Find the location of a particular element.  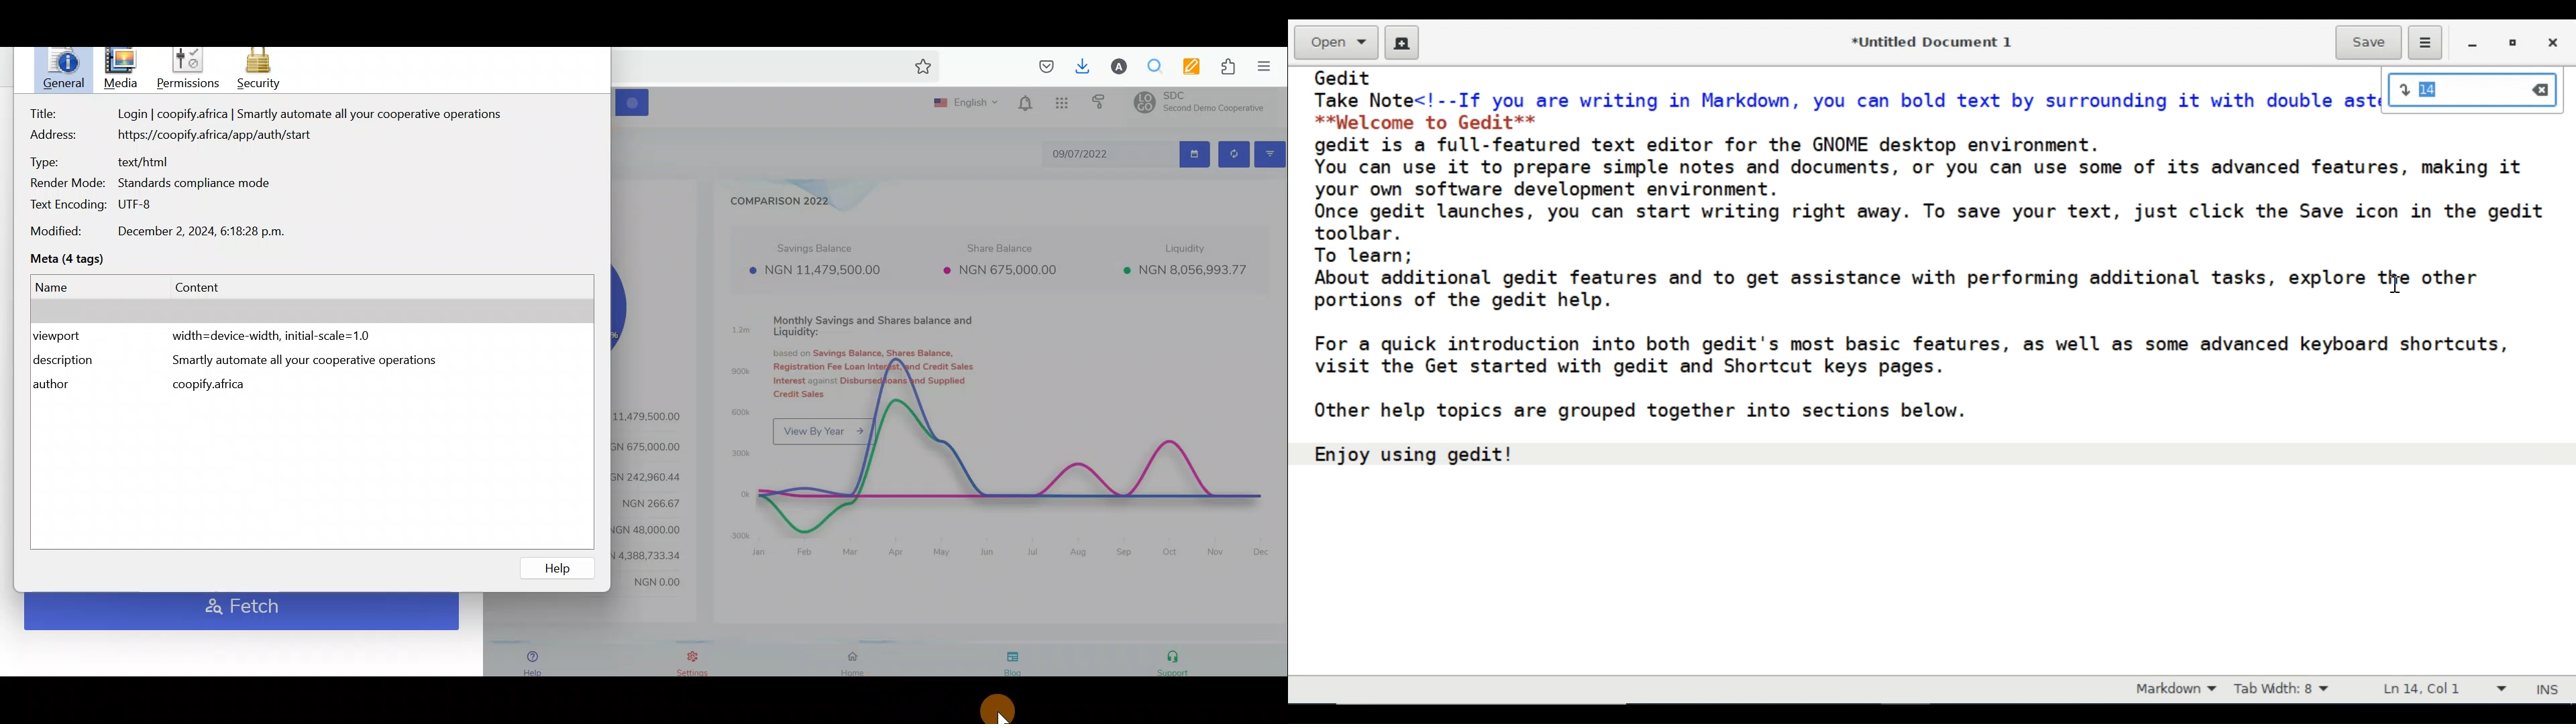

Dashboard with charts is located at coordinates (951, 387).